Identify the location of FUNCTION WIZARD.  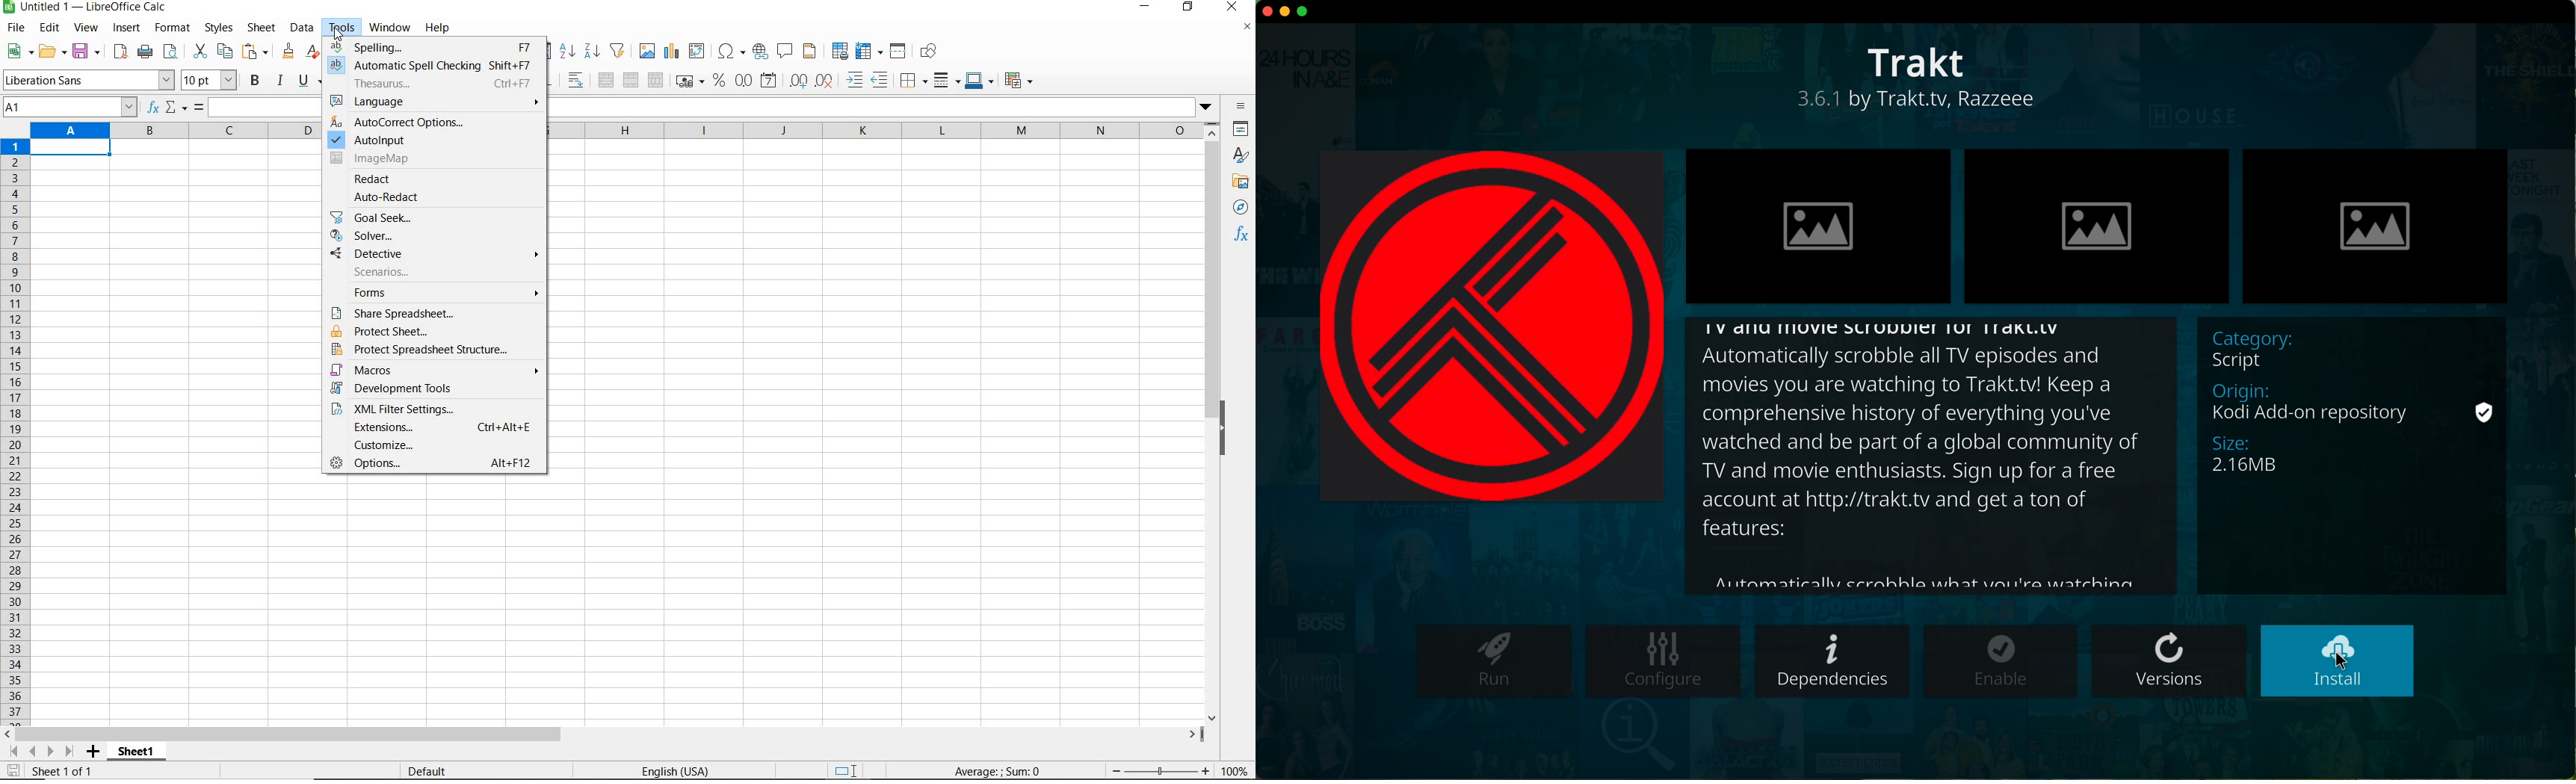
(152, 108).